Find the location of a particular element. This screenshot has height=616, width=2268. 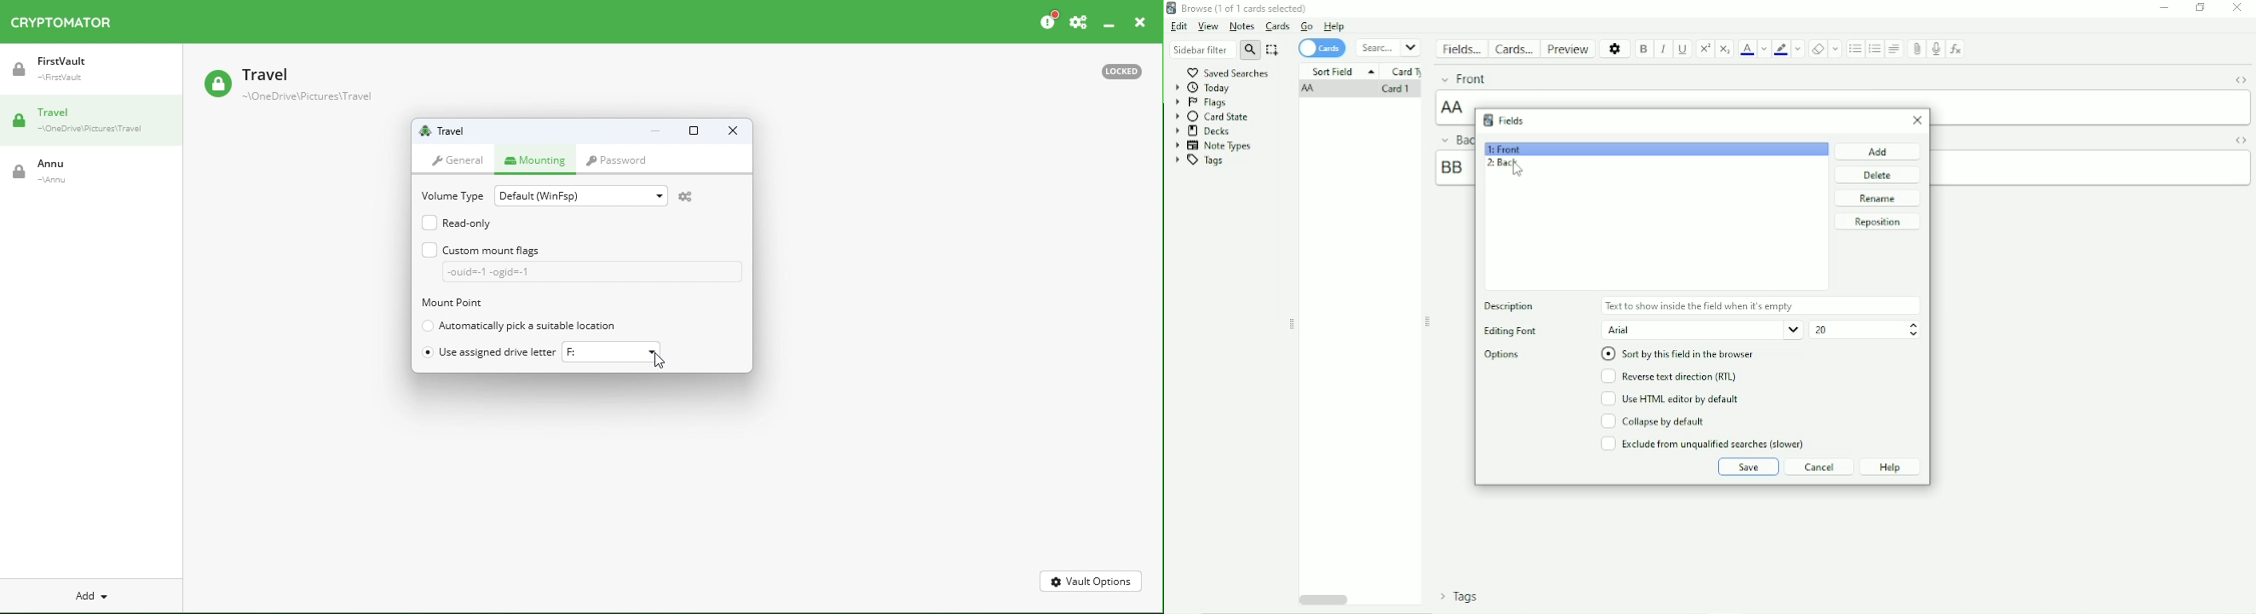

1: Front is located at coordinates (1504, 149).